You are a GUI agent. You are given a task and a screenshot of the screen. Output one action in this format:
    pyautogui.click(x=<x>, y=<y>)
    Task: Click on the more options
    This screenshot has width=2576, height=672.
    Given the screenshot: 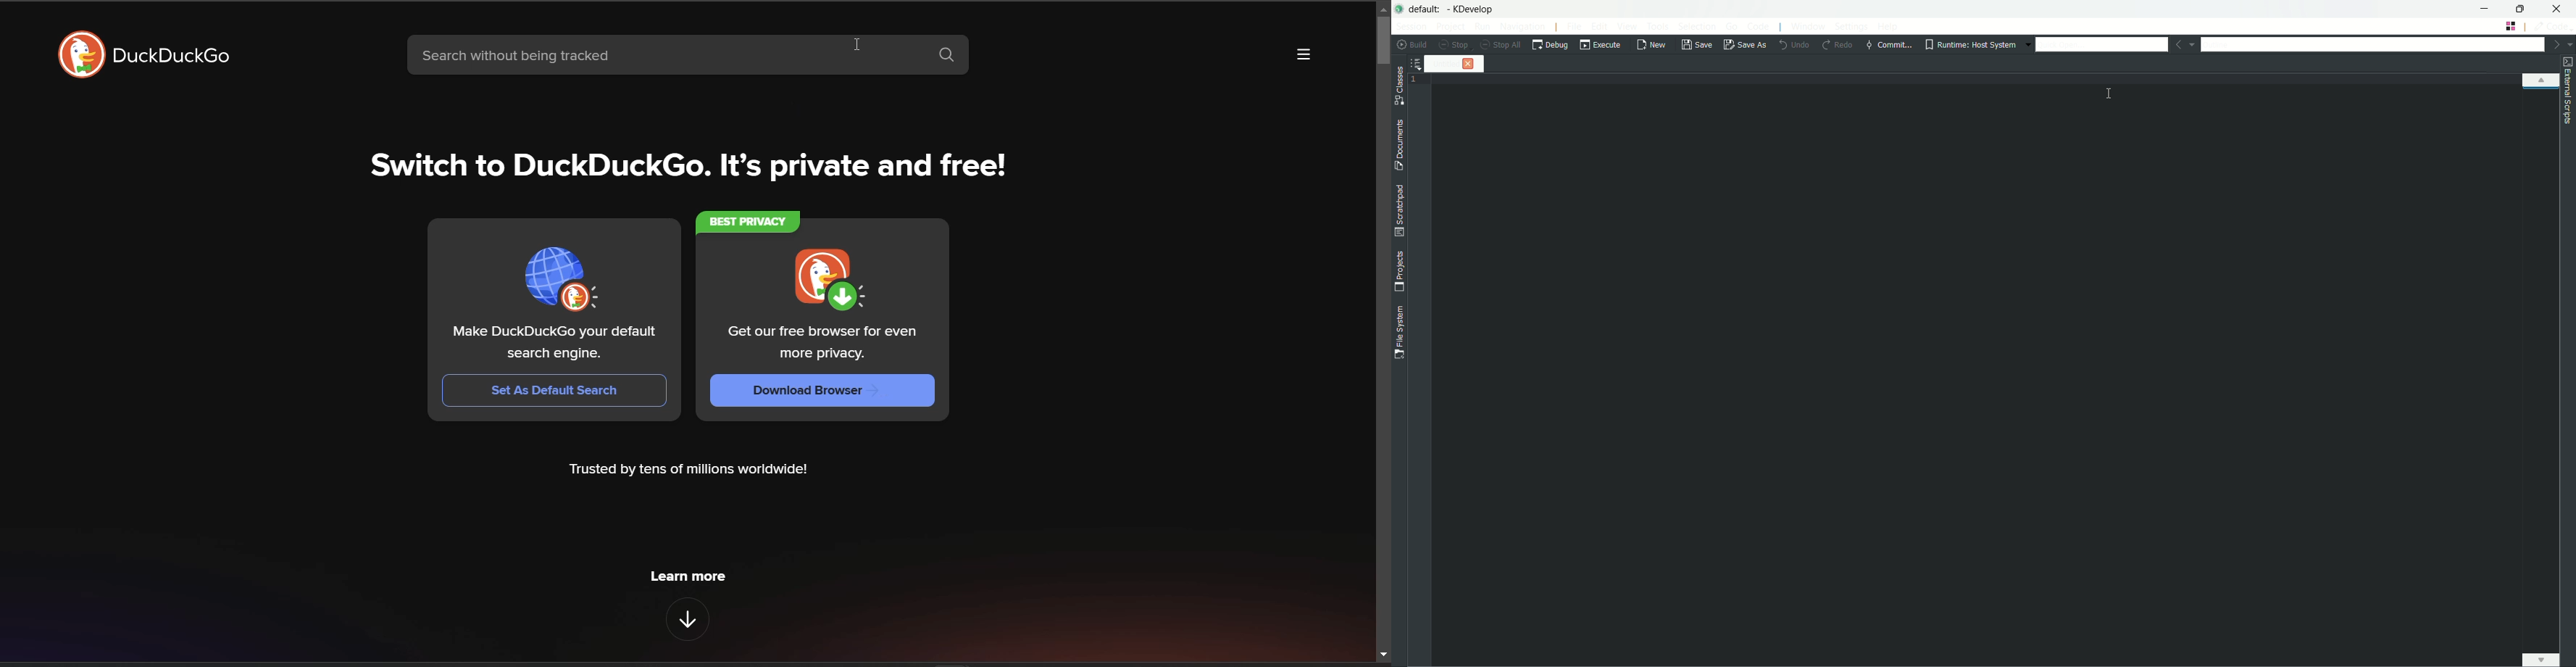 What is the action you would take?
    pyautogui.click(x=1304, y=54)
    